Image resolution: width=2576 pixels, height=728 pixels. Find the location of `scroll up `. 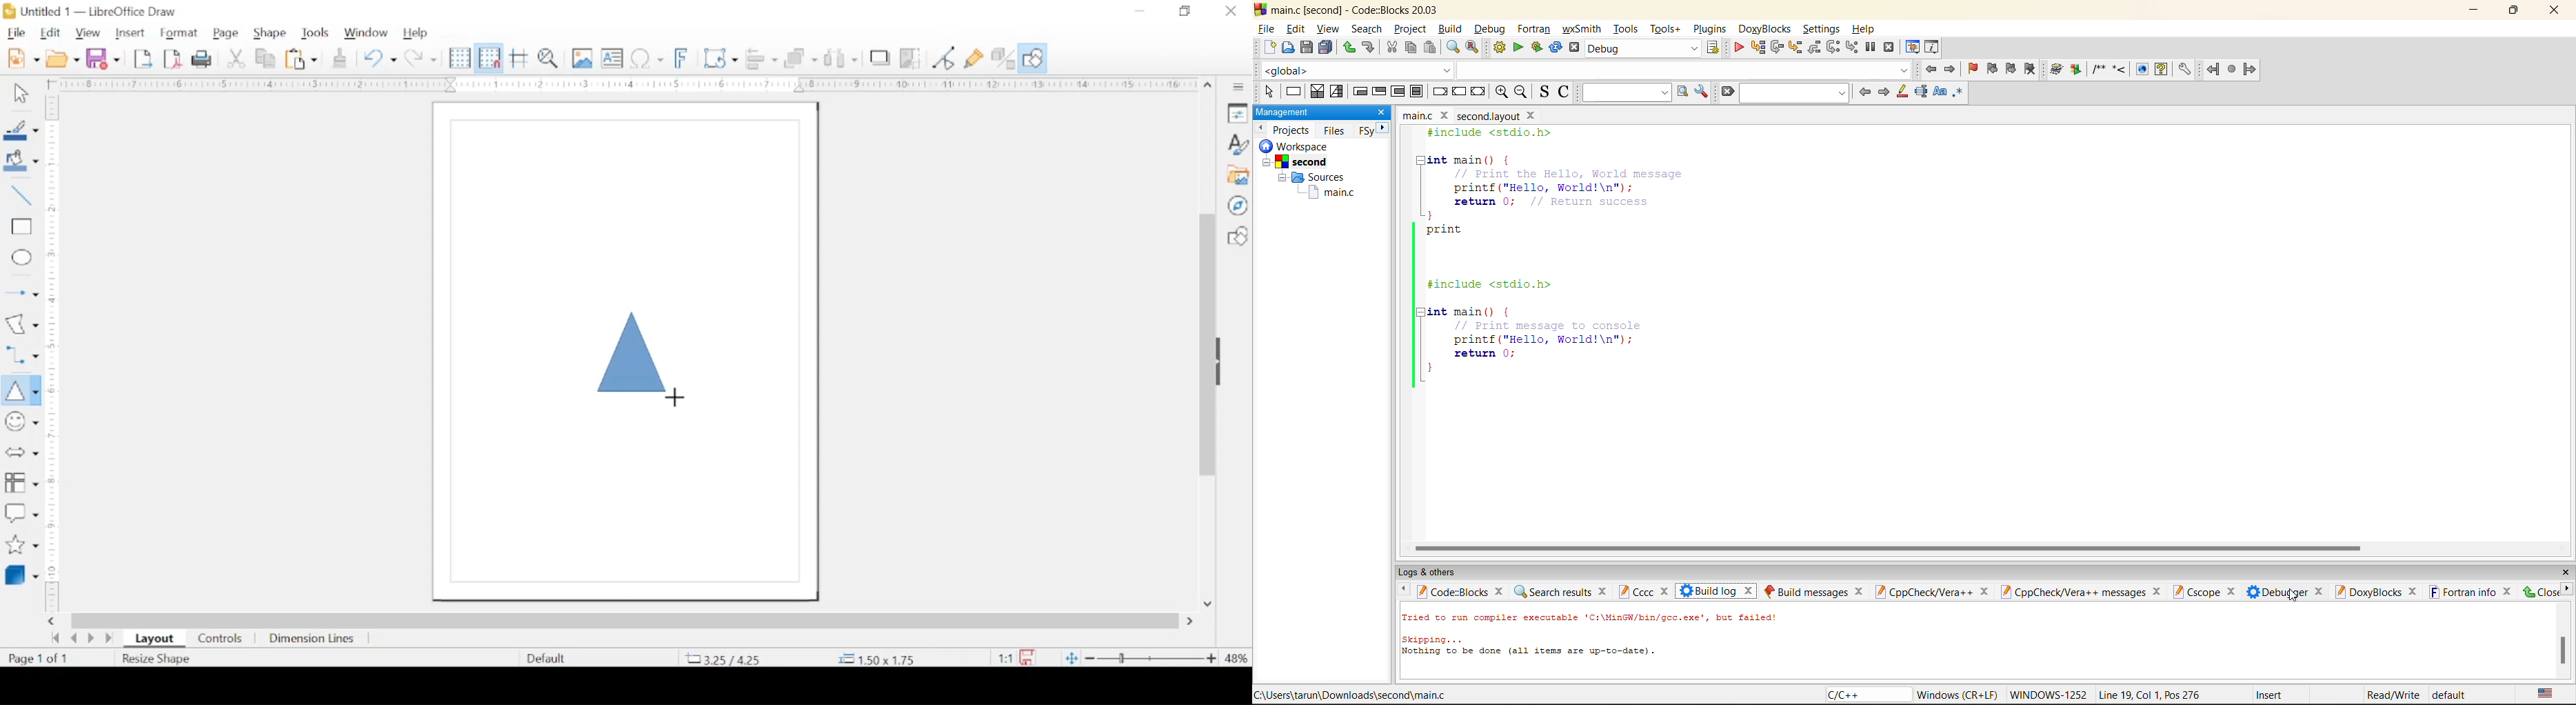

scroll up  is located at coordinates (1208, 86).